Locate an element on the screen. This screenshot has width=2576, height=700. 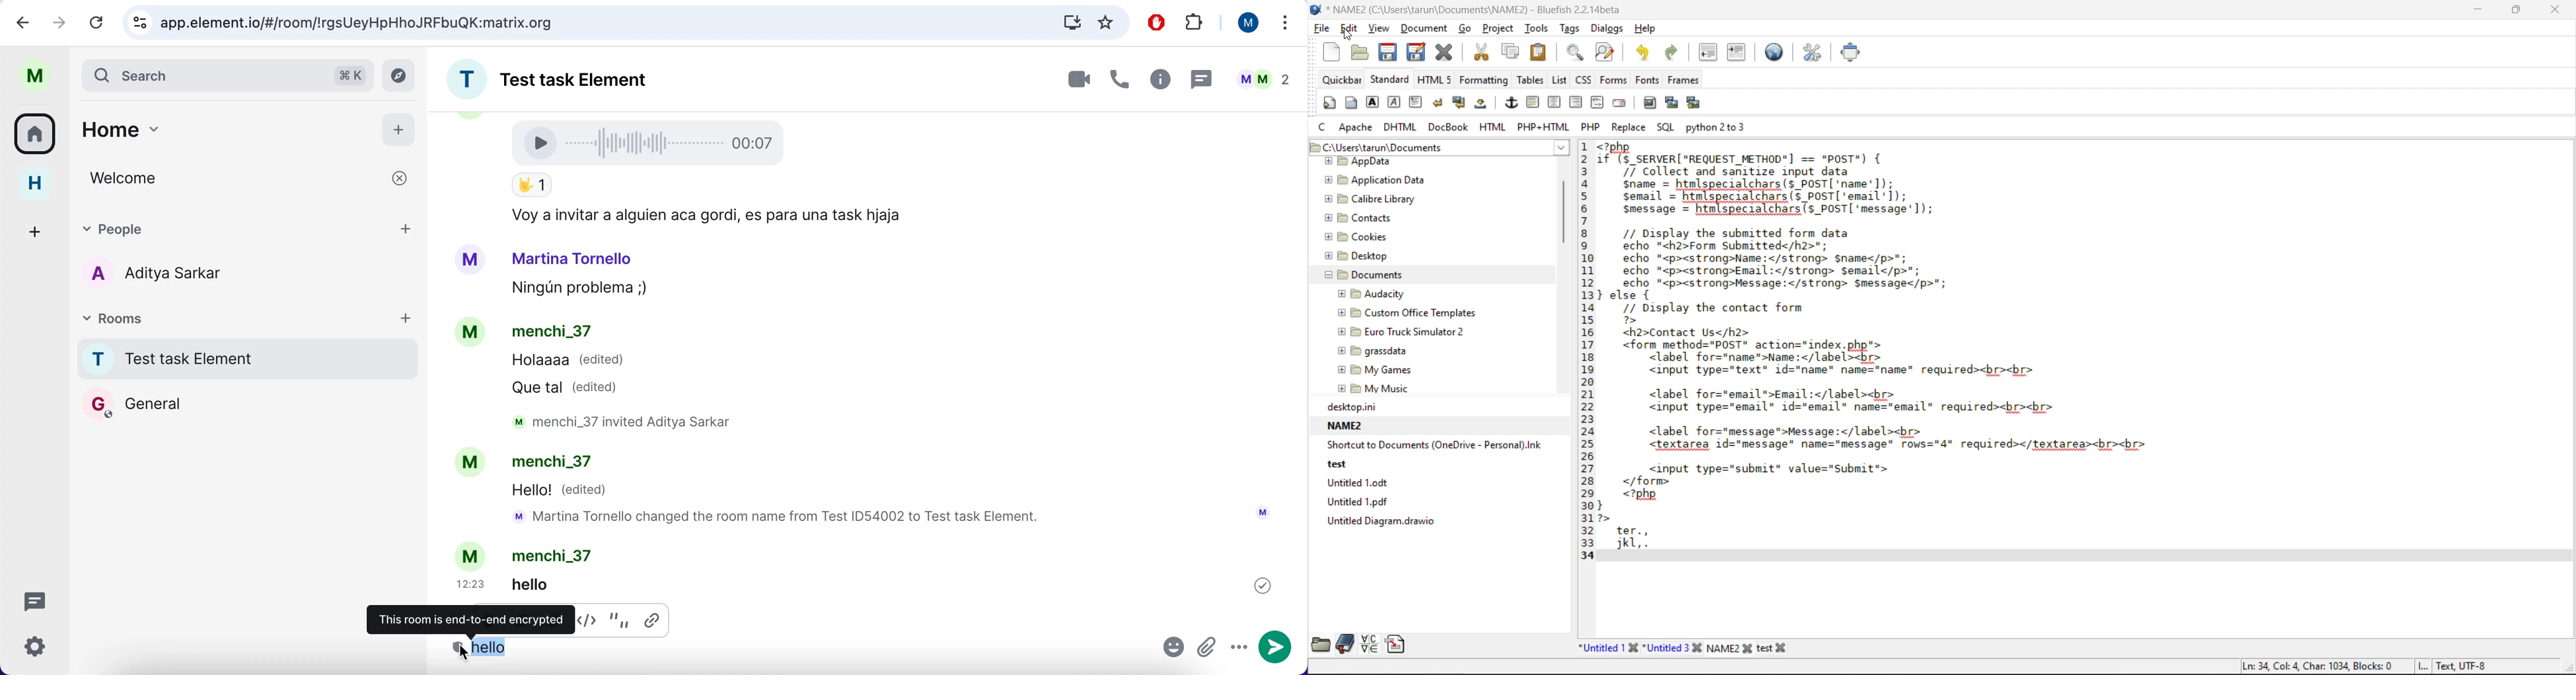
html is located at coordinates (1492, 127).